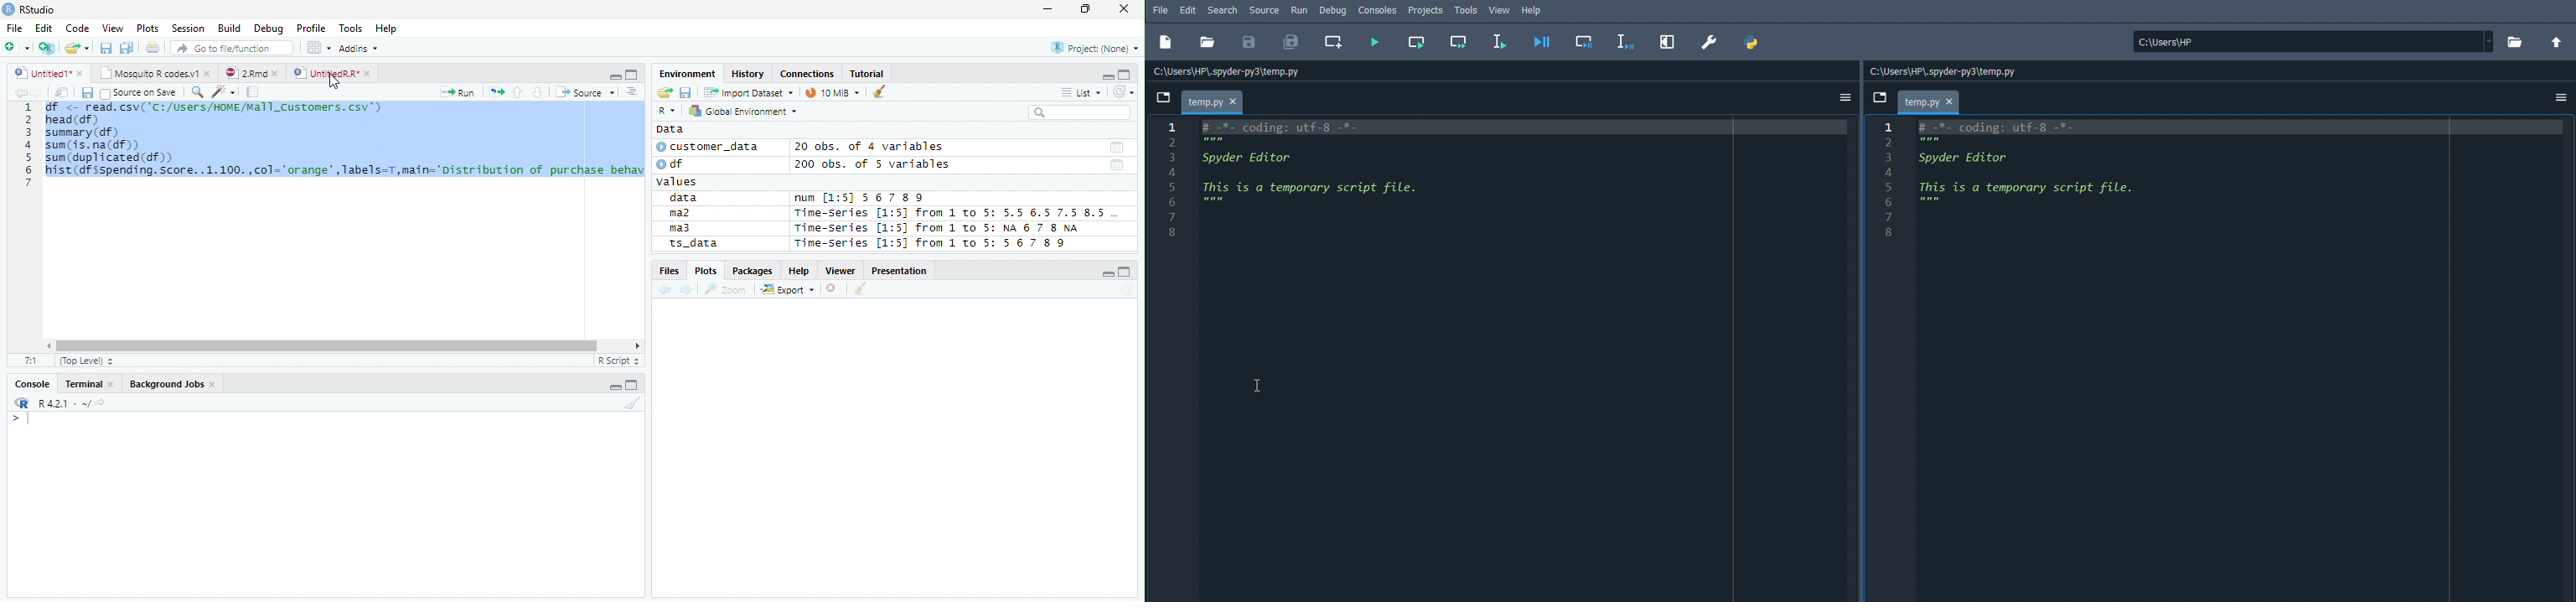  I want to click on Viewer, so click(843, 271).